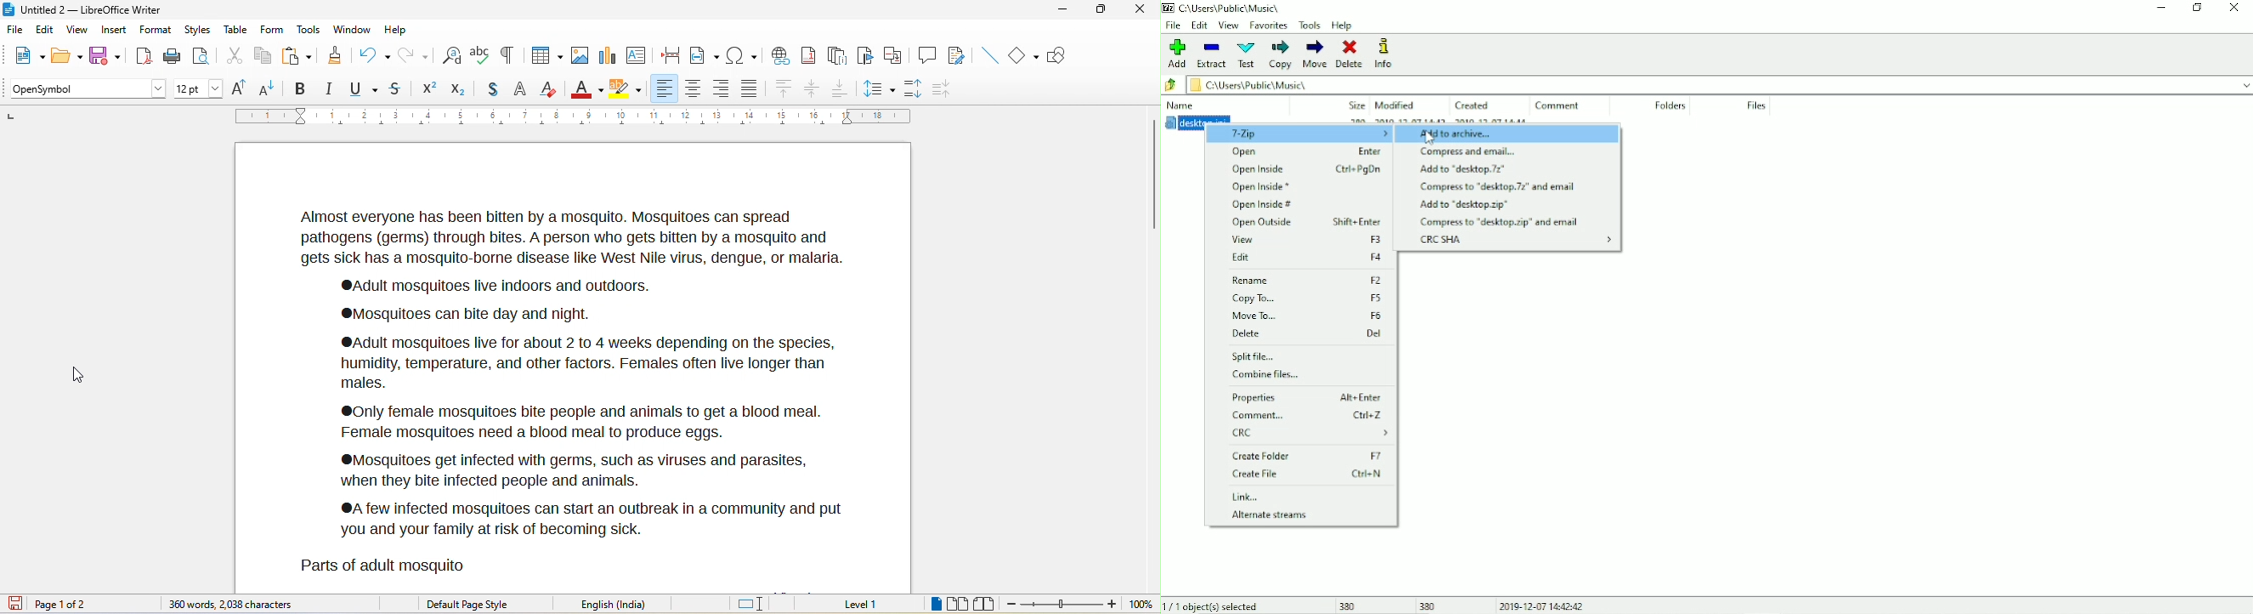  Describe the element at coordinates (1023, 54) in the screenshot. I see `basic shape` at that location.